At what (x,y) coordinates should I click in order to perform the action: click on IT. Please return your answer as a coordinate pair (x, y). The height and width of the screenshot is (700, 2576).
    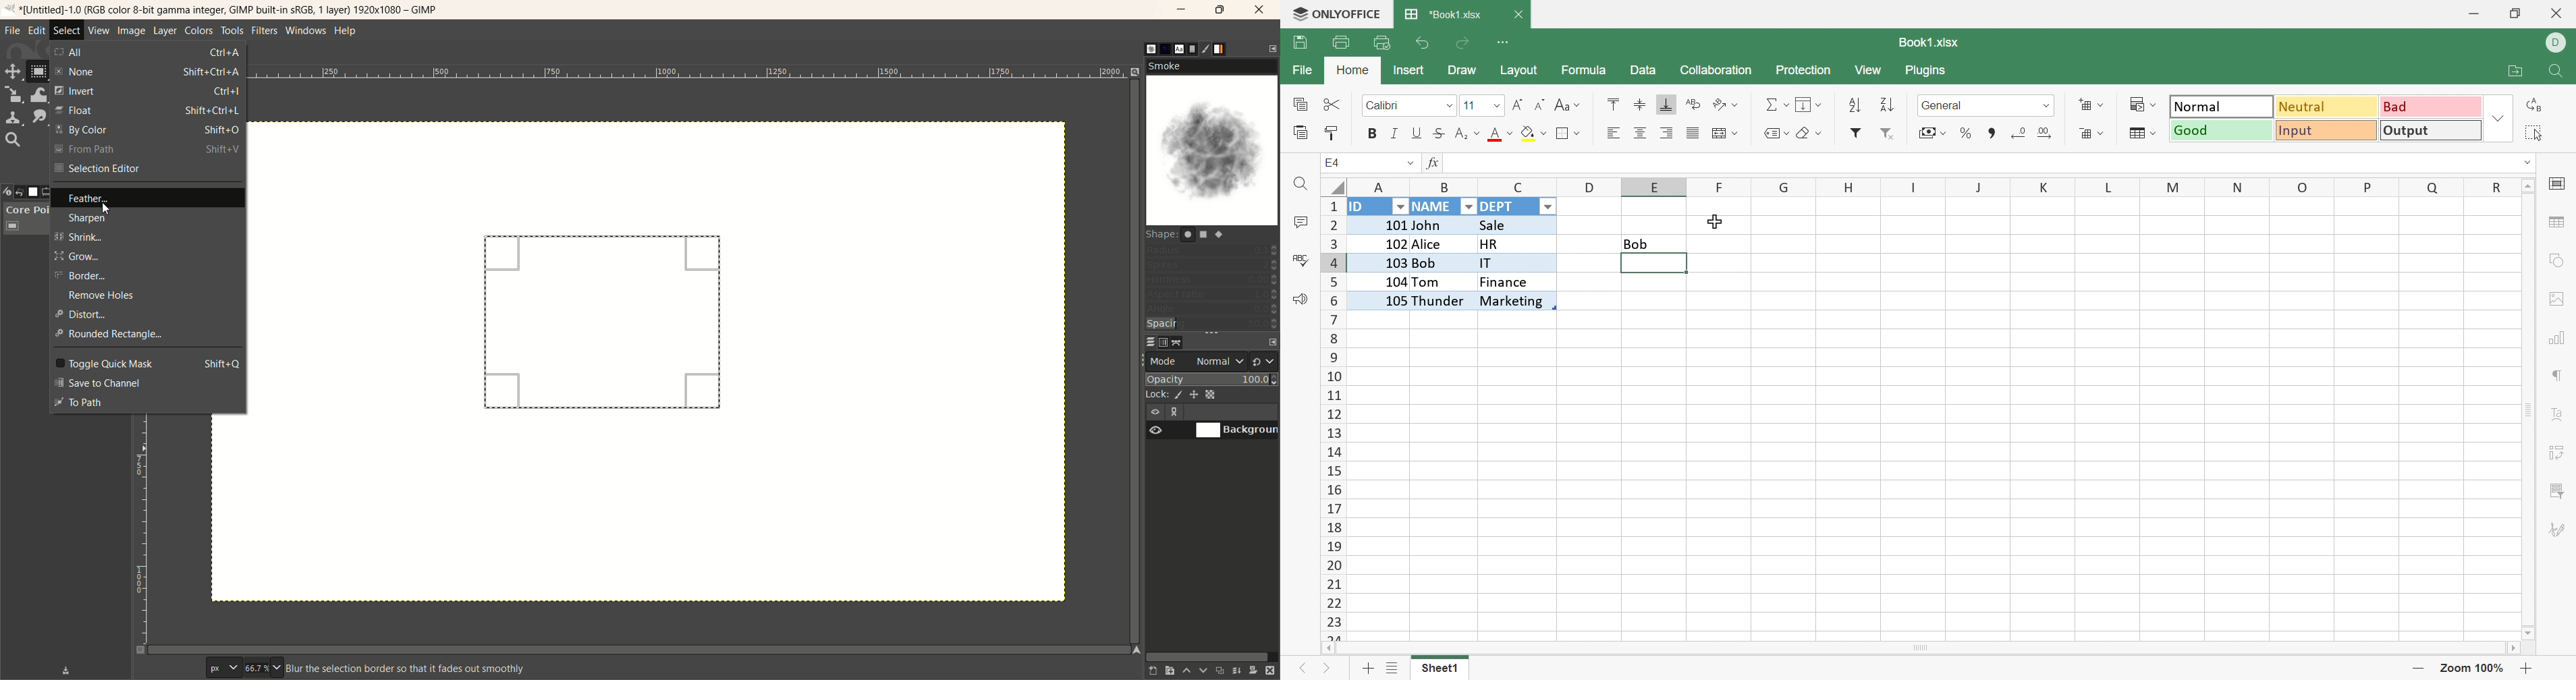
    Looking at the image, I should click on (1513, 264).